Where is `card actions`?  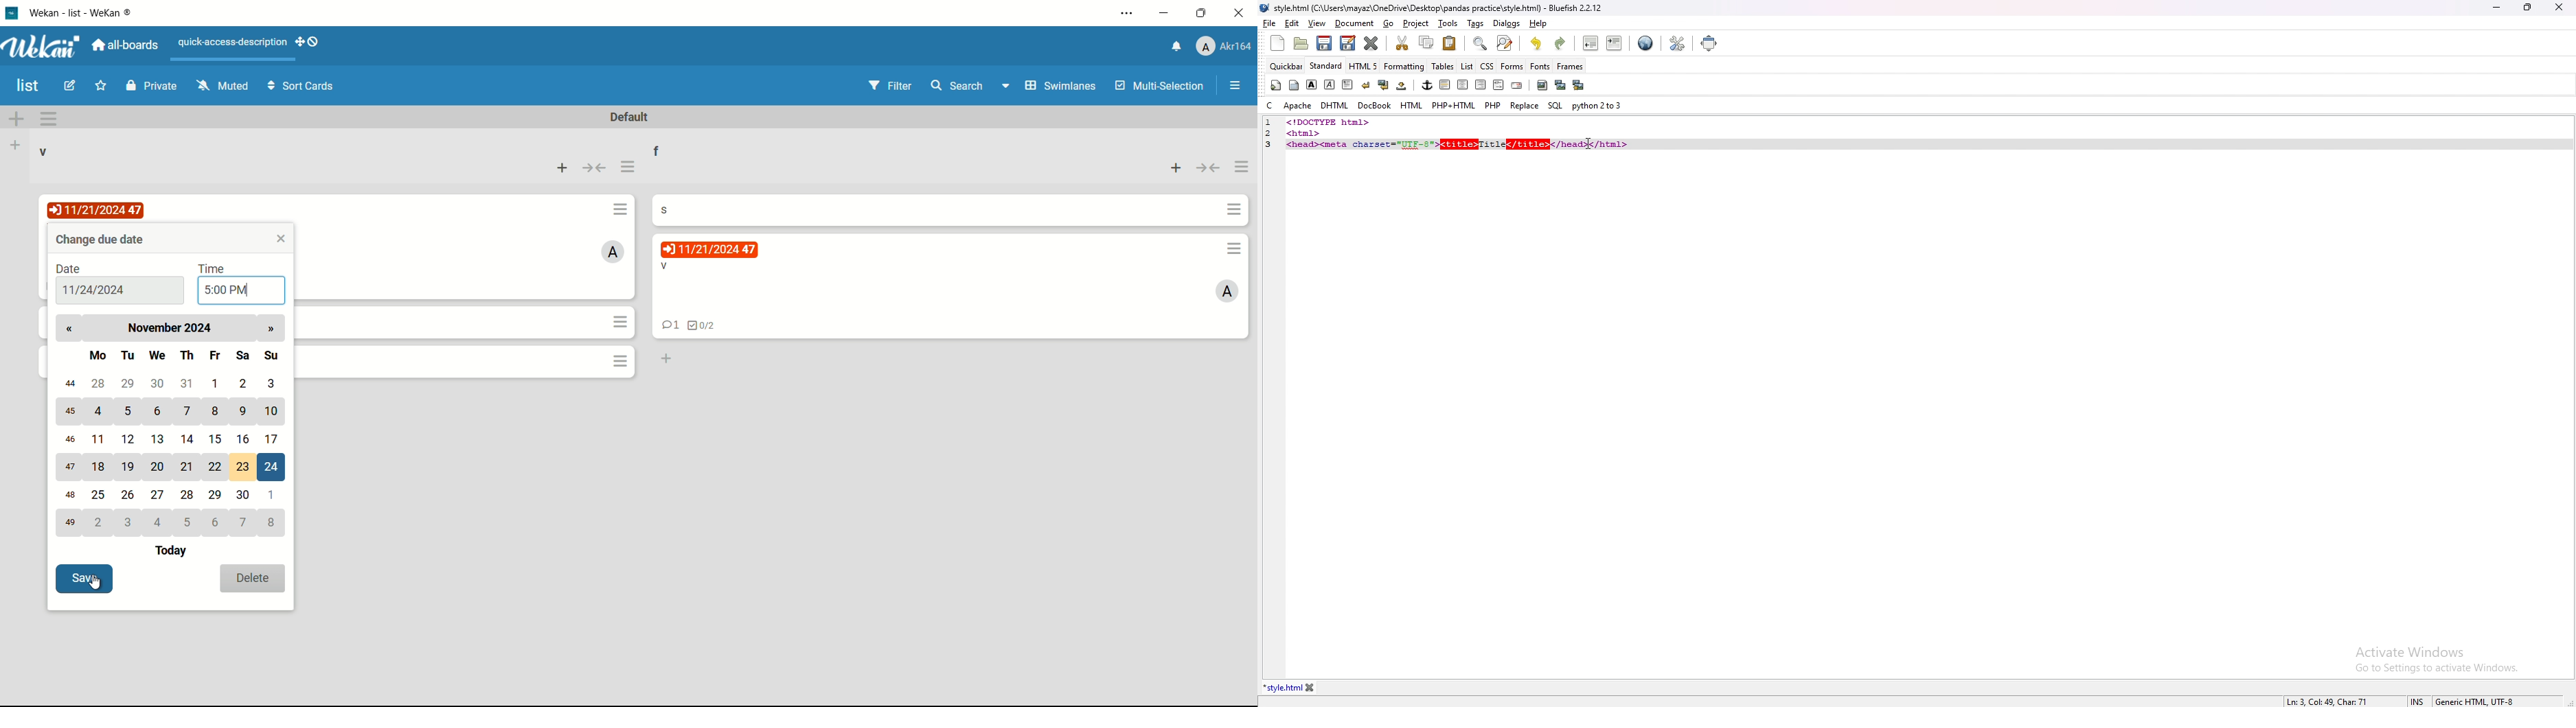 card actions is located at coordinates (1235, 249).